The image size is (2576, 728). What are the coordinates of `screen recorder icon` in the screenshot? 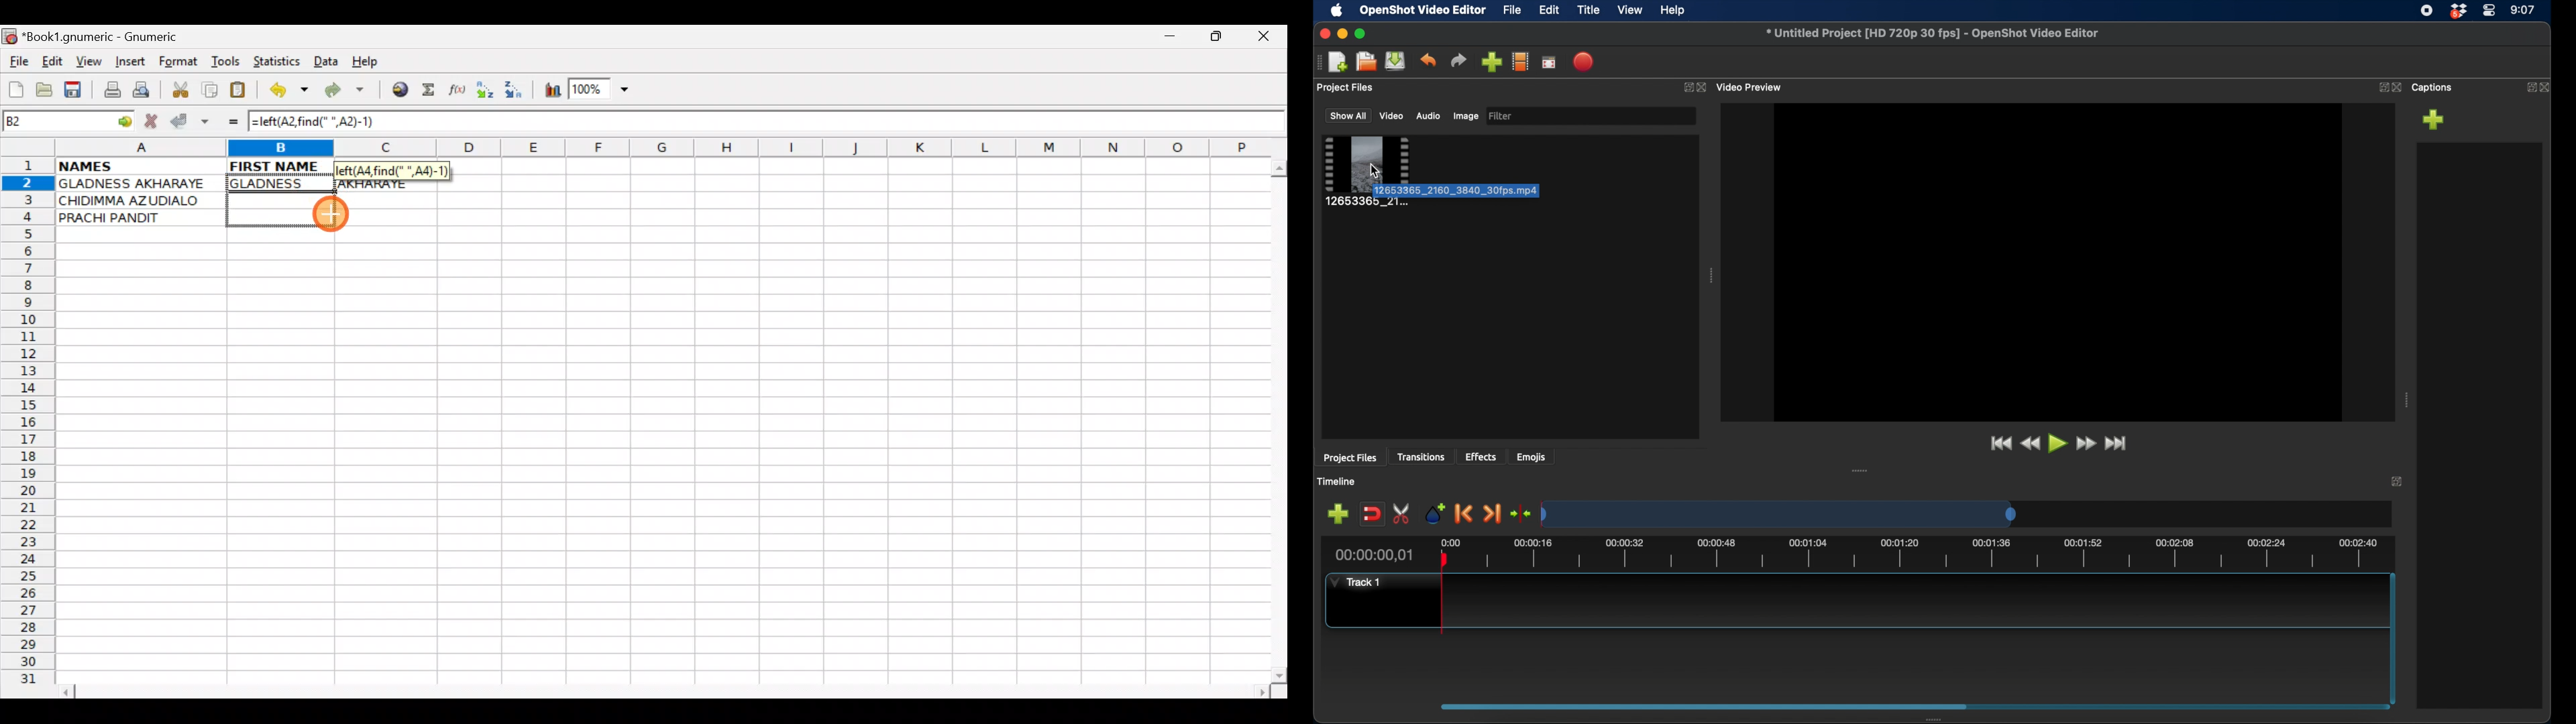 It's located at (2426, 11).